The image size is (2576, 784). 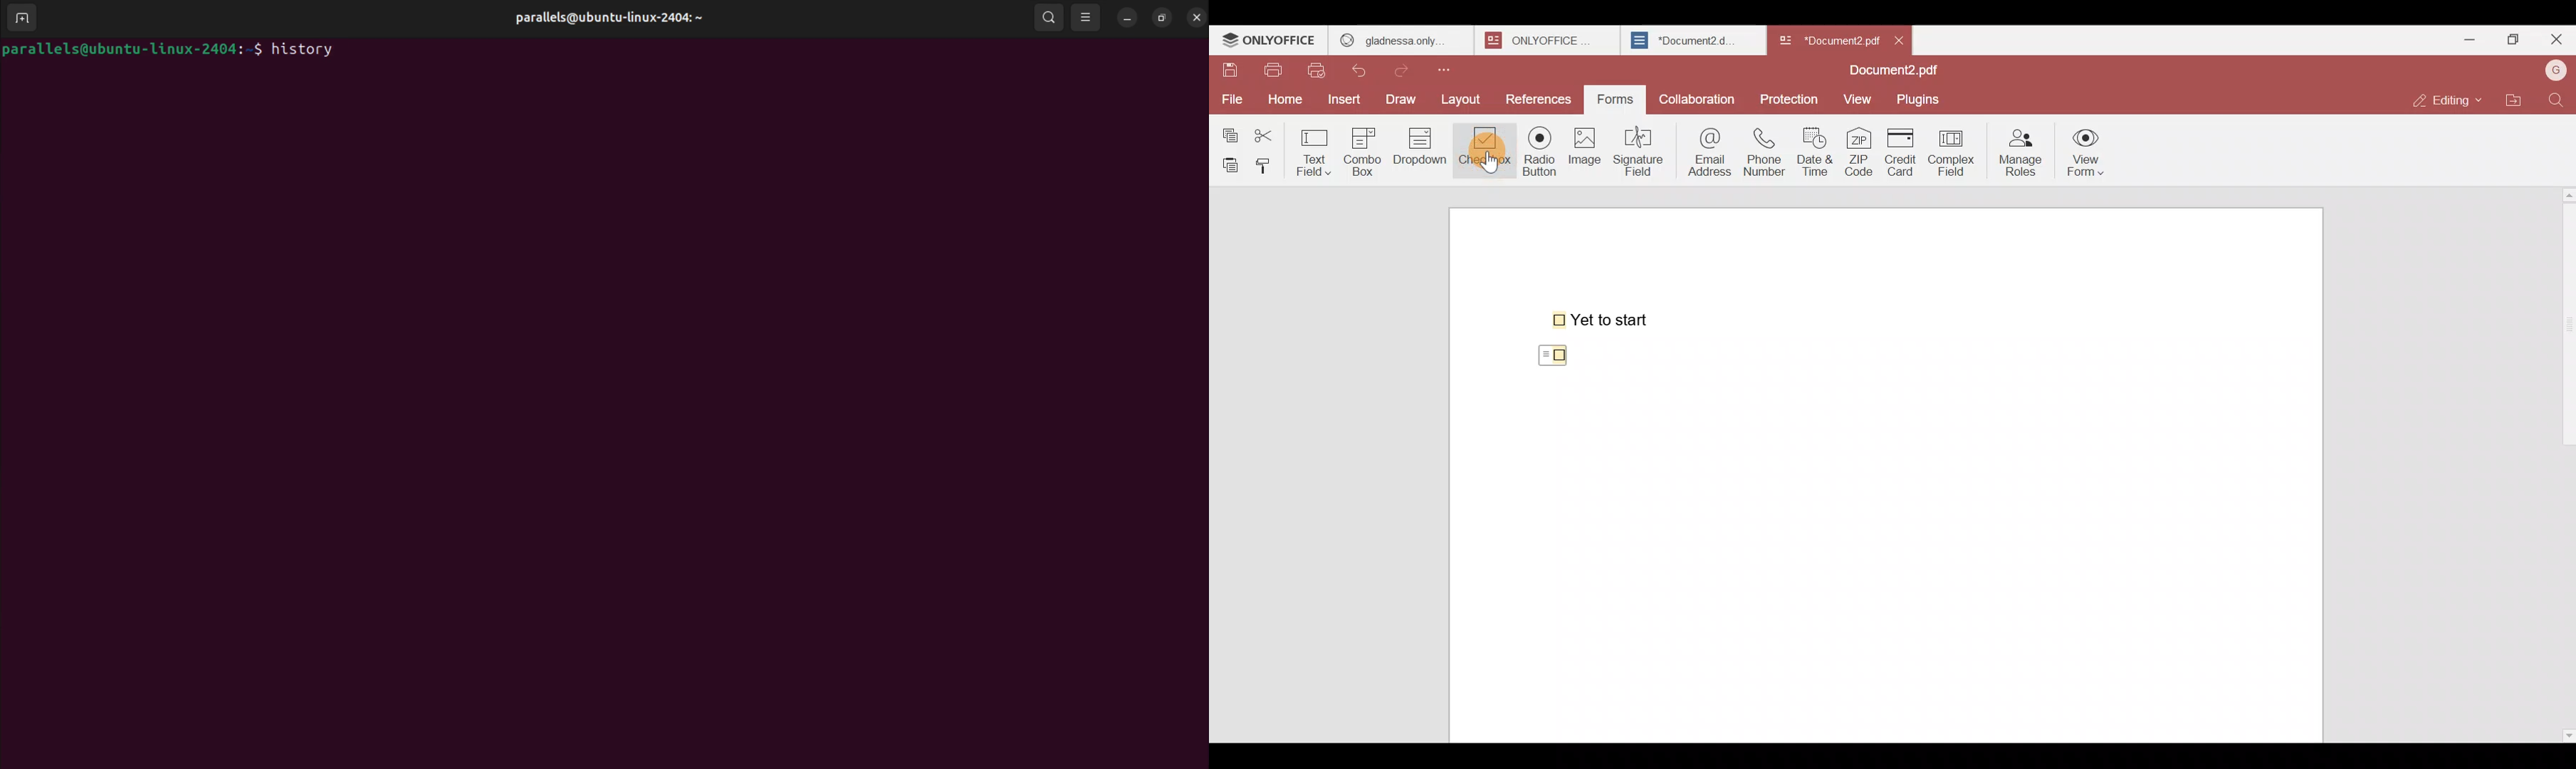 I want to click on Close, so click(x=1905, y=39).